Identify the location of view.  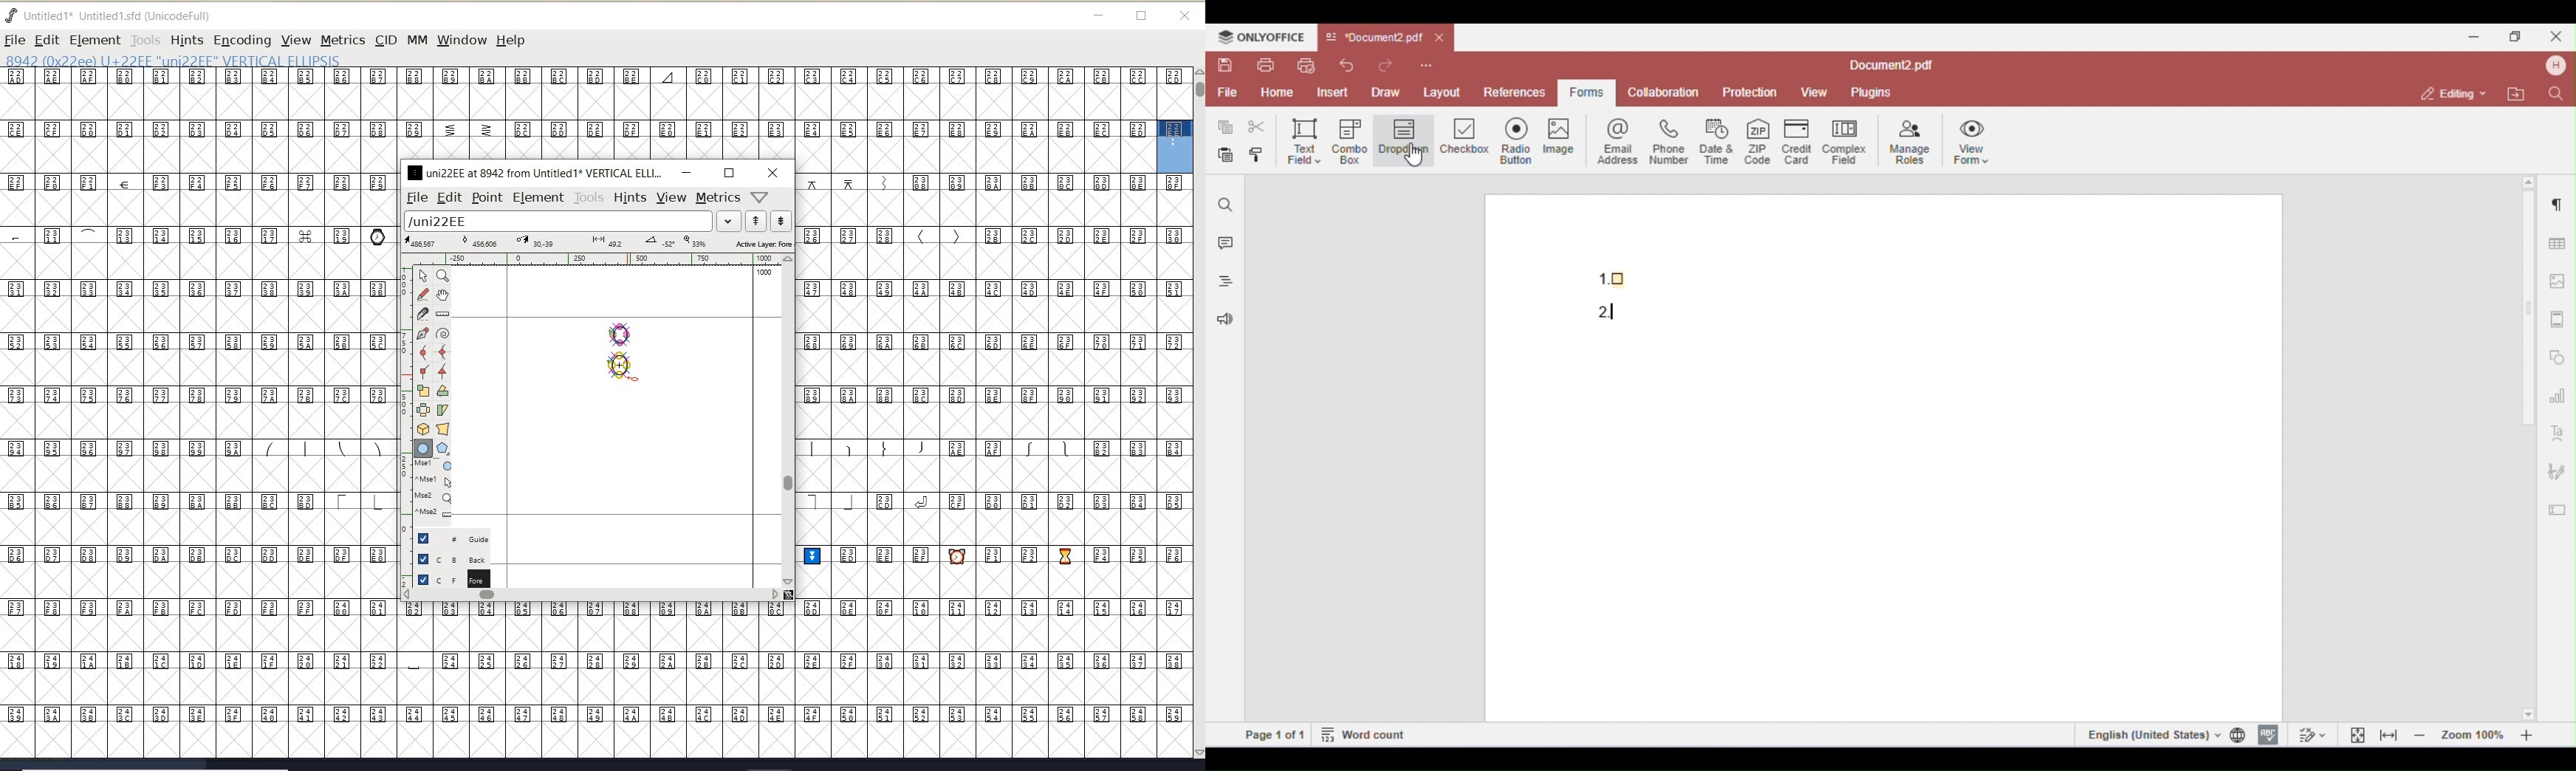
(671, 197).